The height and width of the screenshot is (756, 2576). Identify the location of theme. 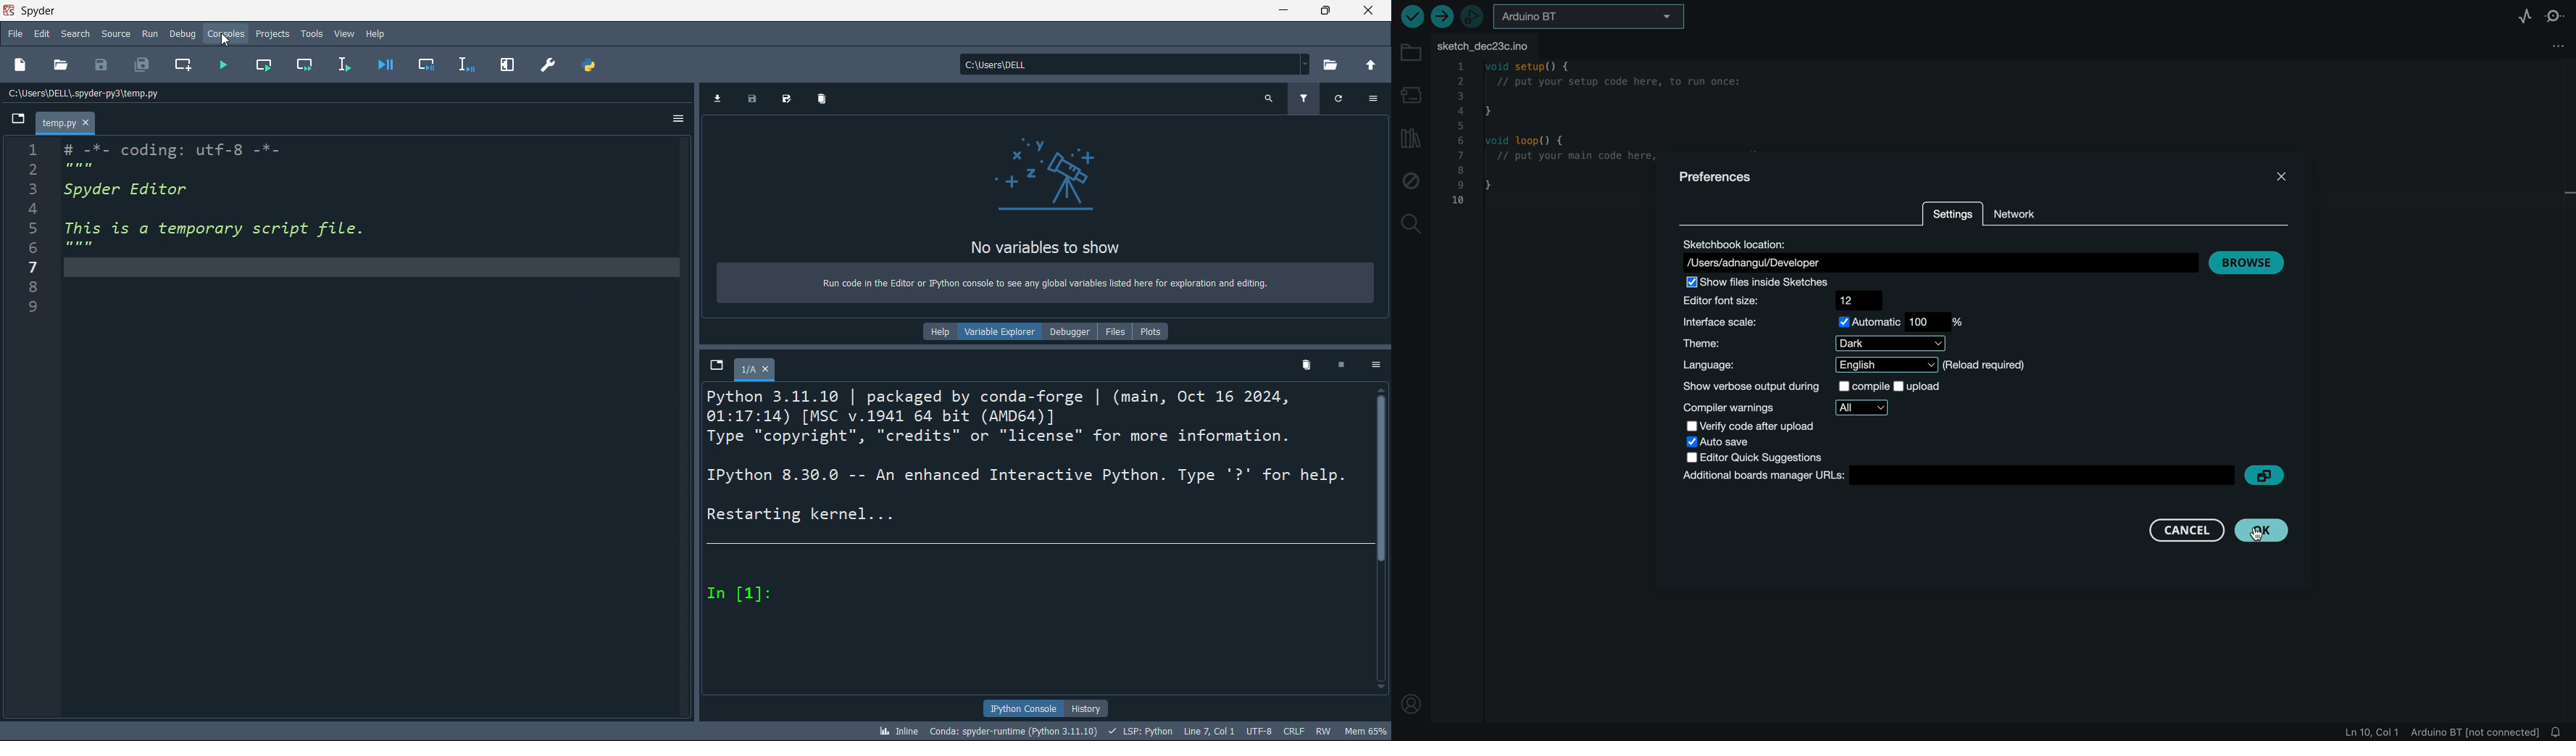
(1822, 343).